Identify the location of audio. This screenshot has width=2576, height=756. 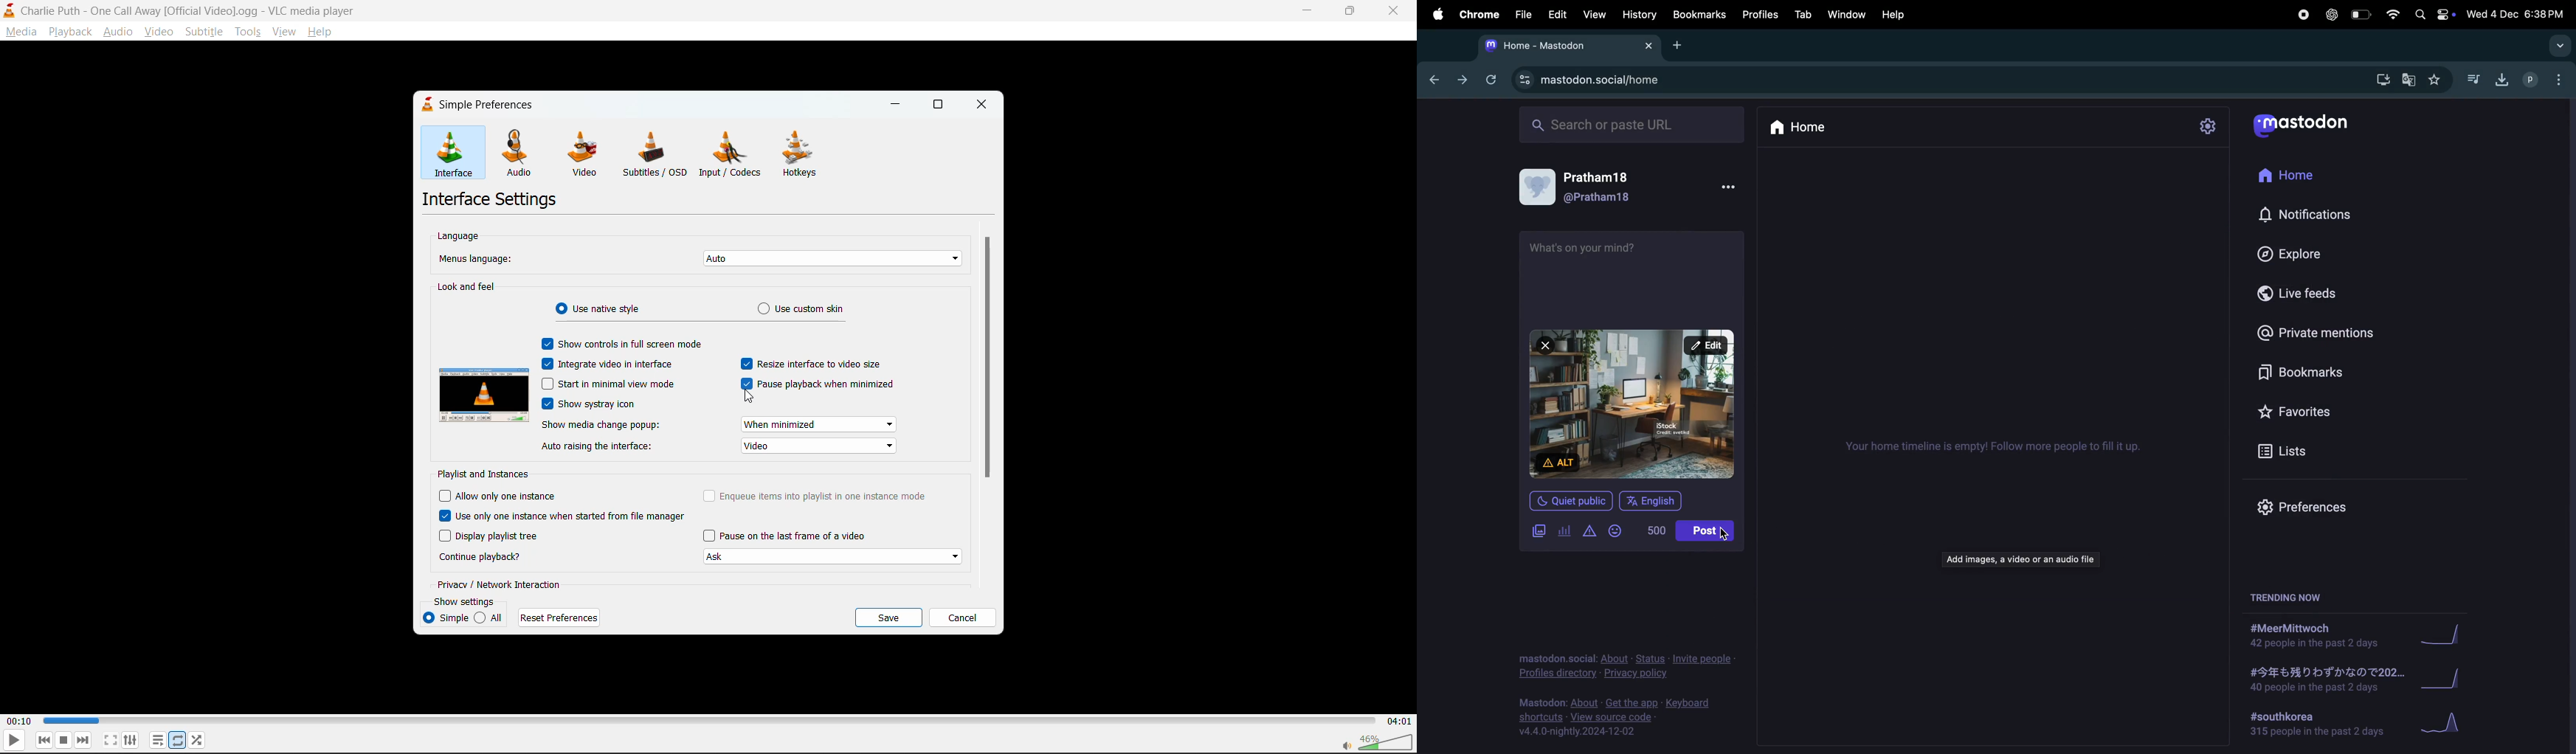
(118, 32).